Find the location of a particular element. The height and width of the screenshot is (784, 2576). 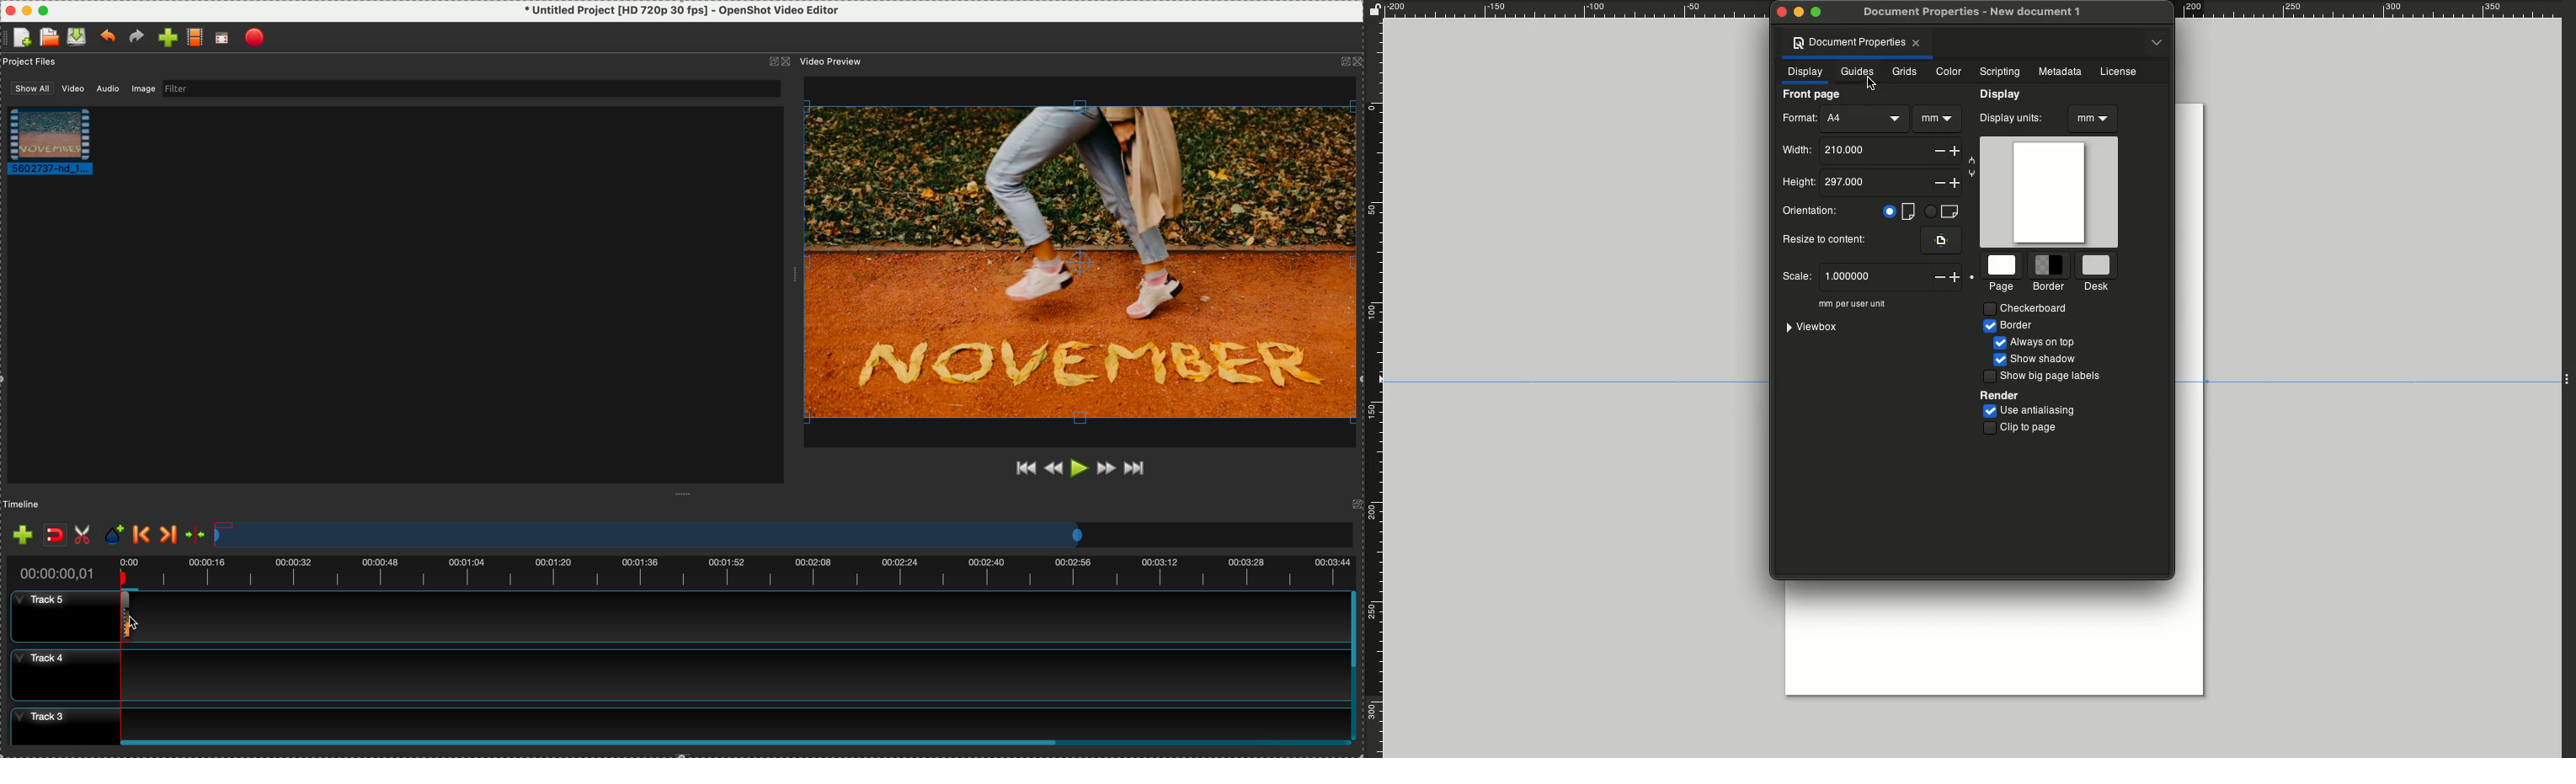

Format is located at coordinates (1796, 120).